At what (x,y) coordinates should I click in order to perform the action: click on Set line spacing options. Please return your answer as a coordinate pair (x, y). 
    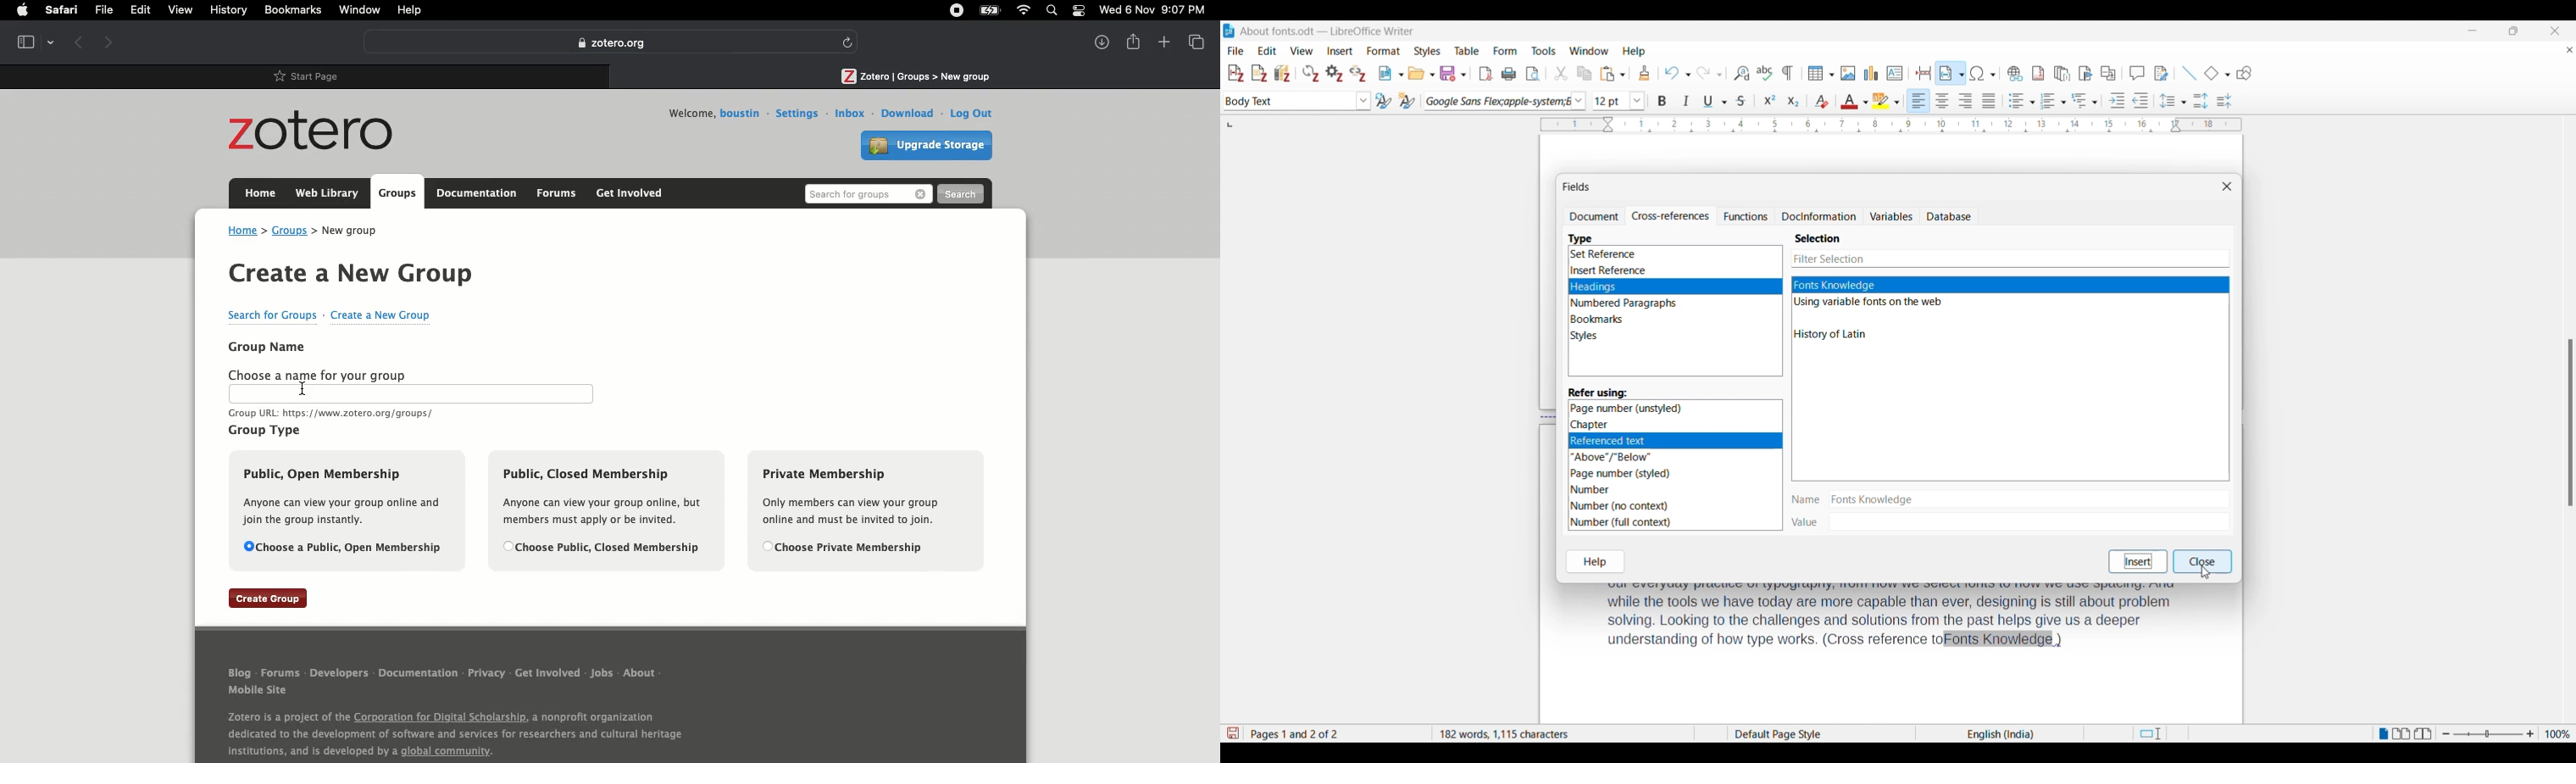
    Looking at the image, I should click on (2173, 101).